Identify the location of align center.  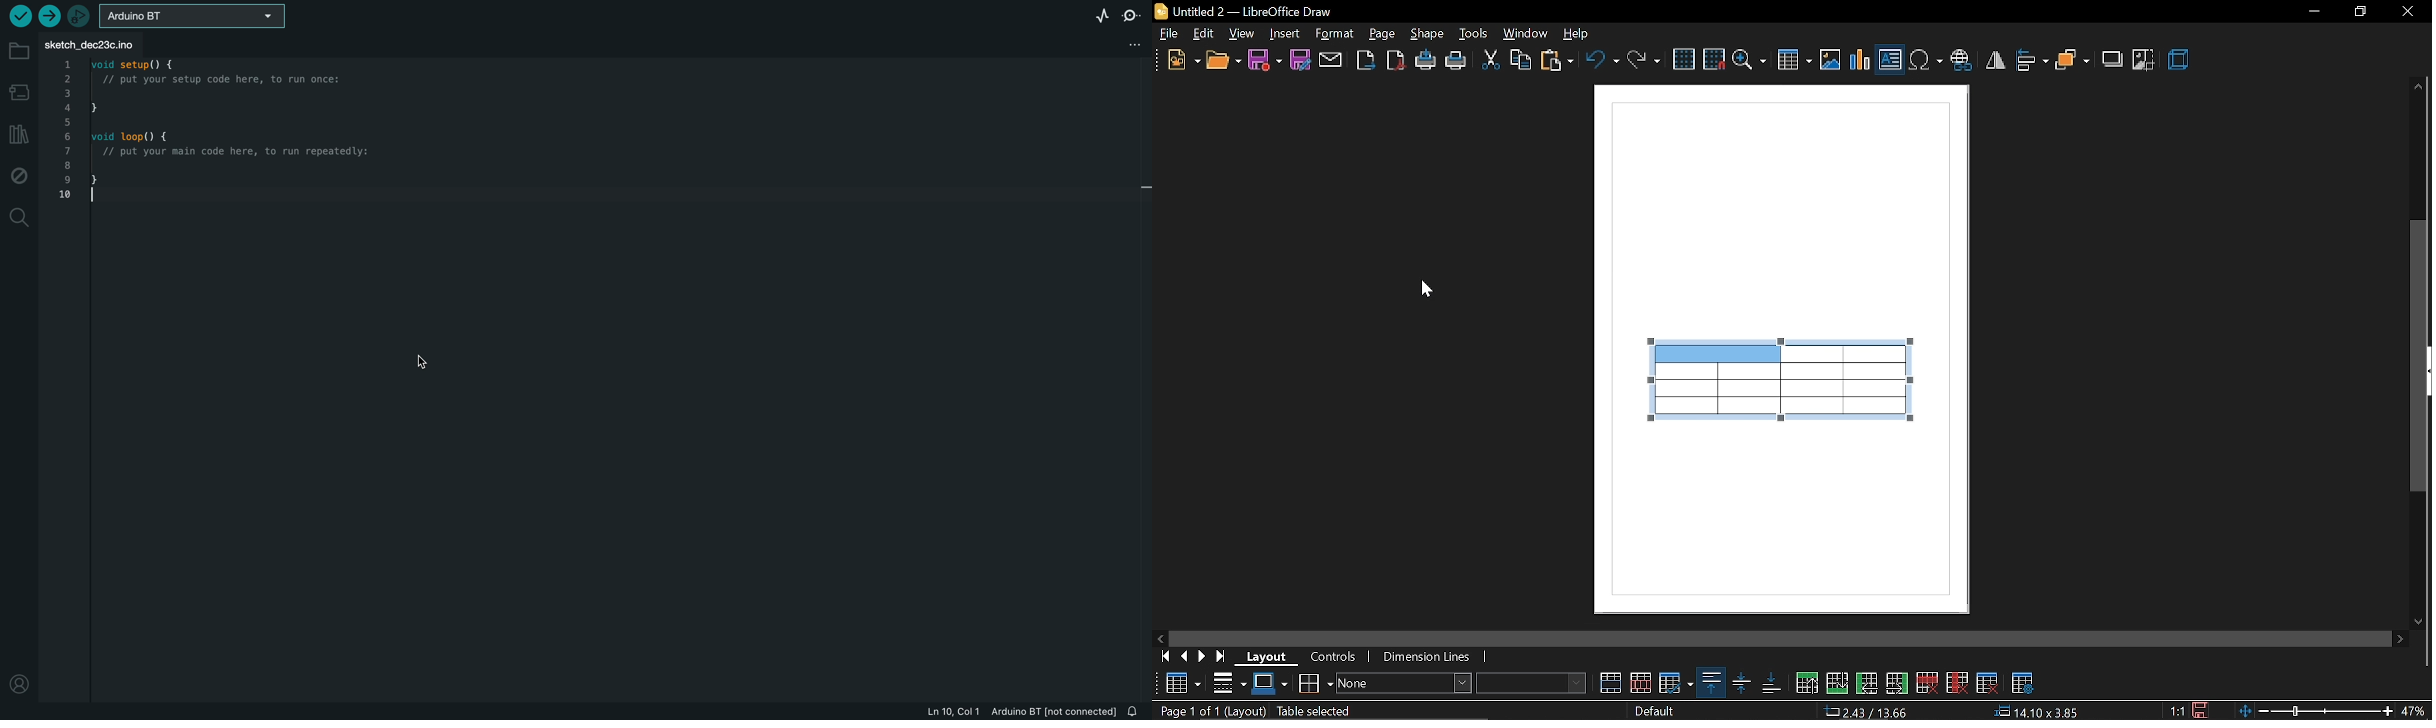
(1741, 683).